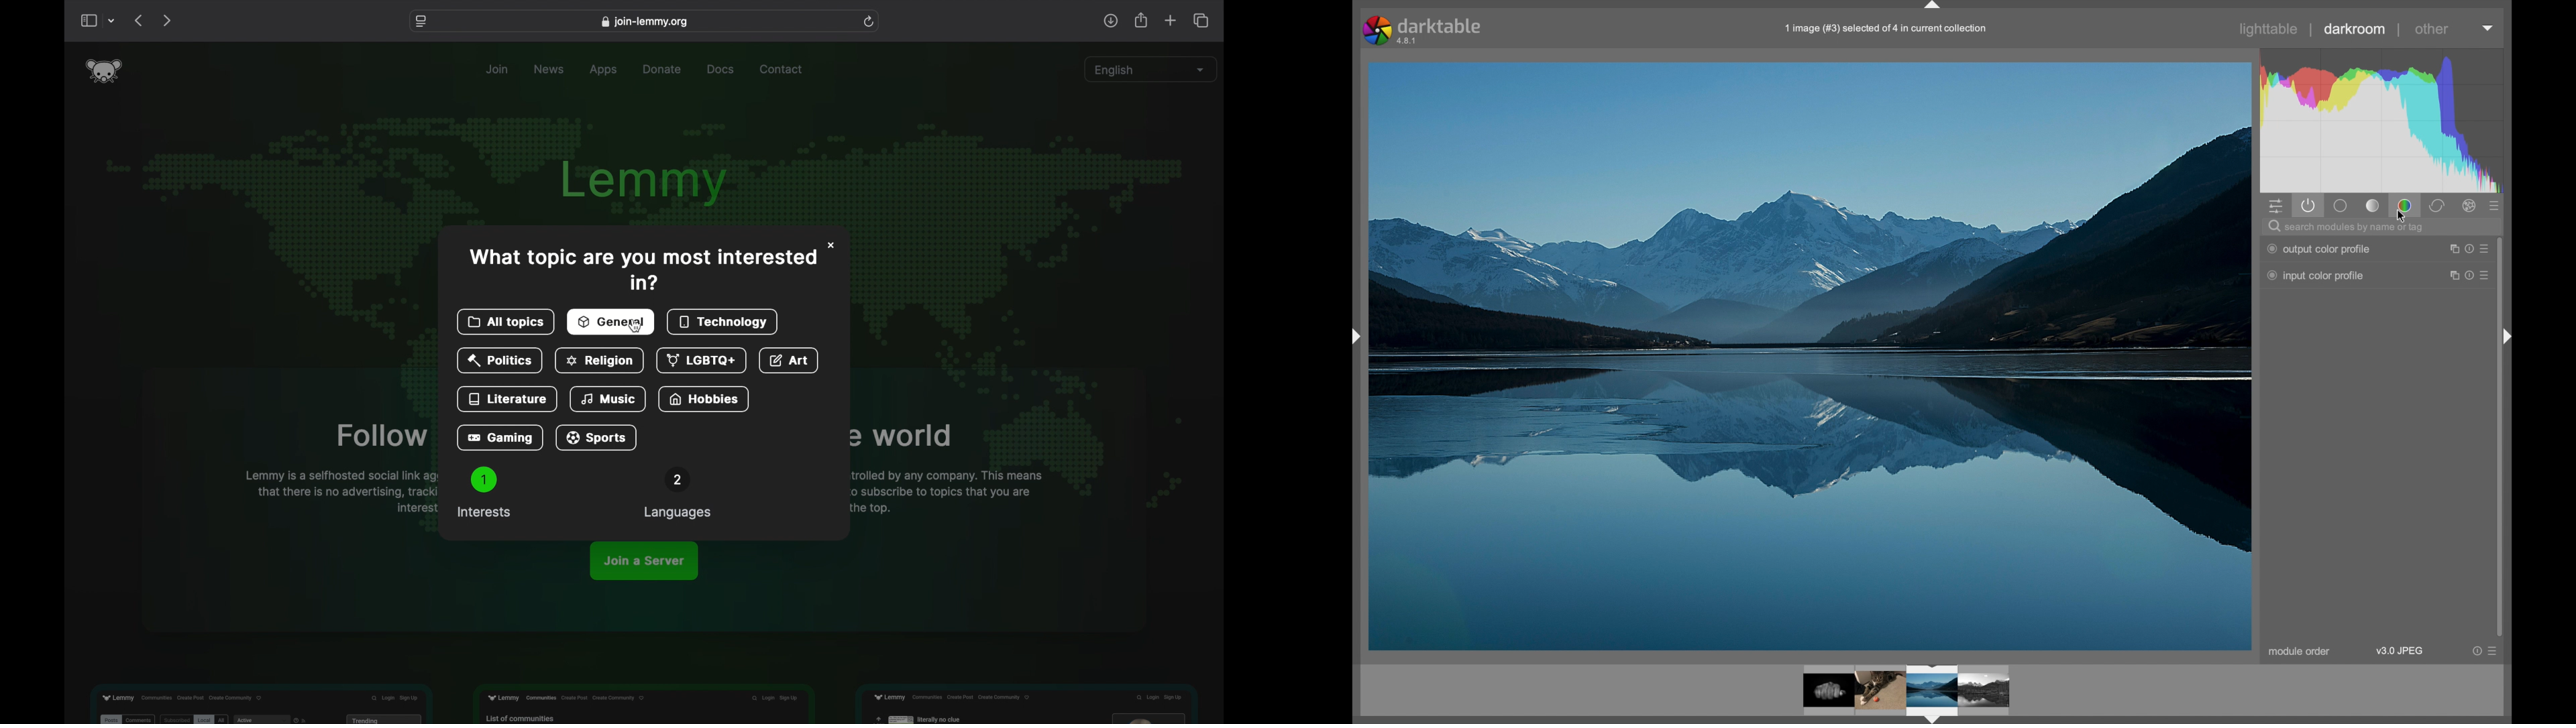 The height and width of the screenshot is (728, 2576). What do you see at coordinates (338, 493) in the screenshot?
I see `obscure text` at bounding box center [338, 493].